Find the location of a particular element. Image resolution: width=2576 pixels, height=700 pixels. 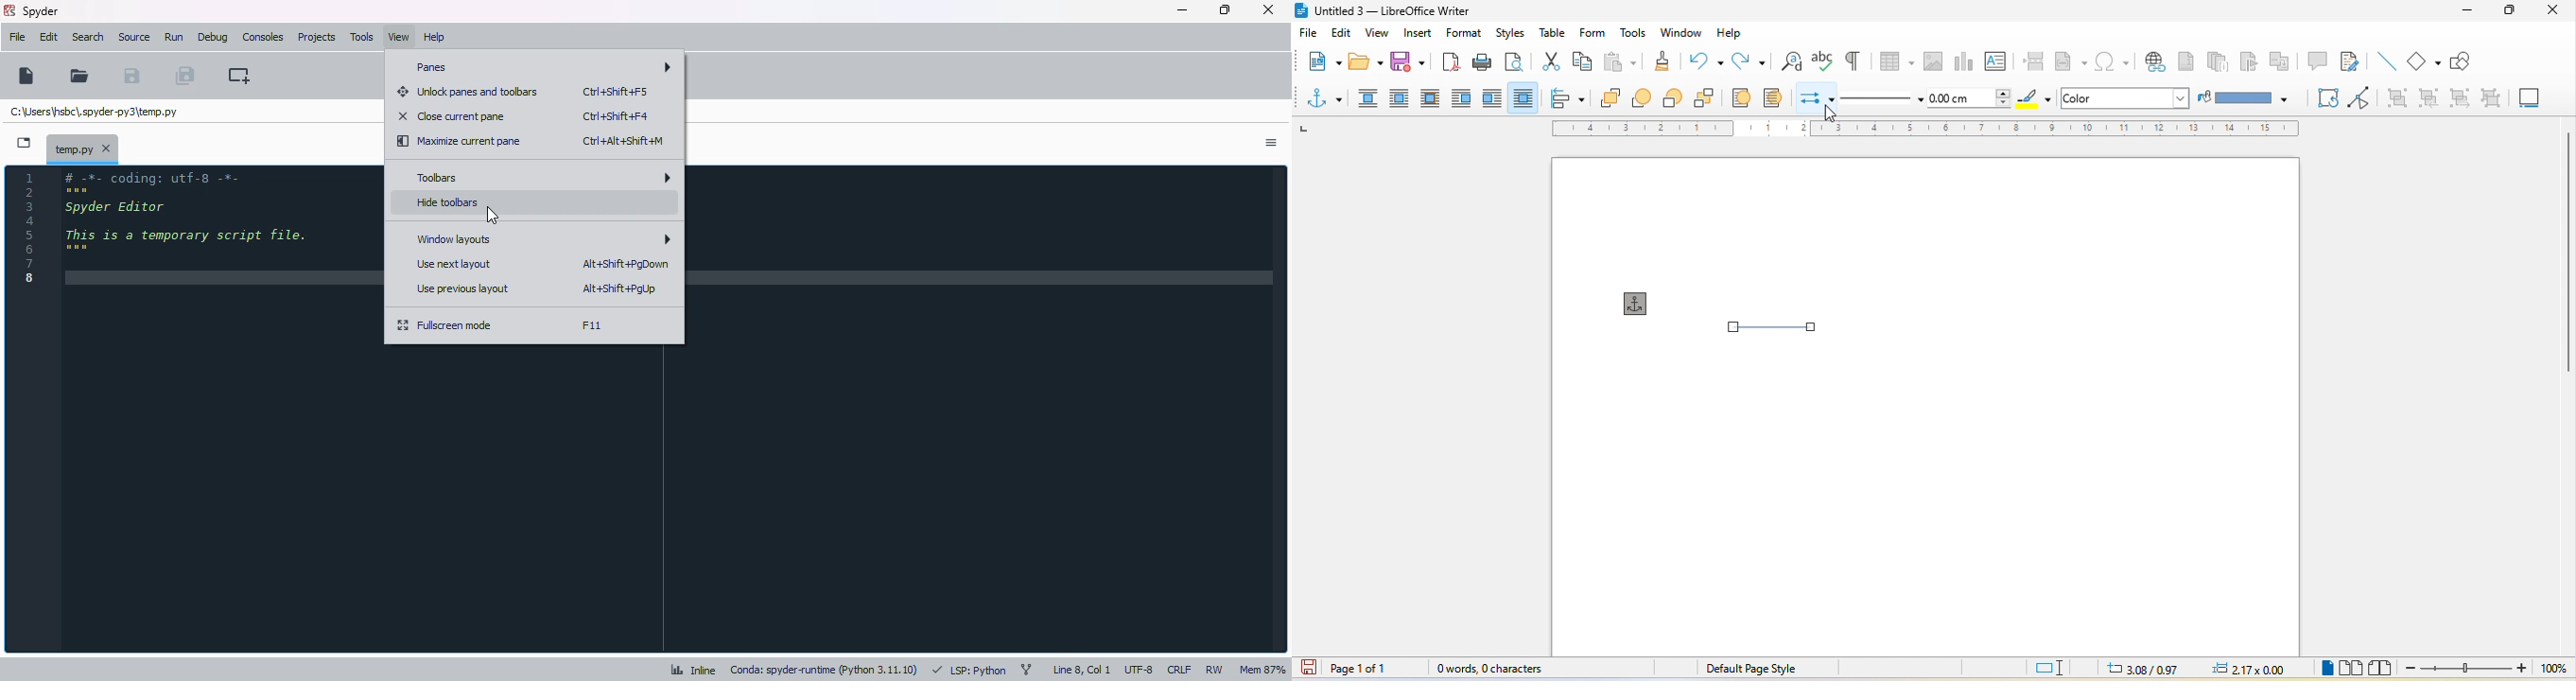

export directly as pdf is located at coordinates (1449, 61).